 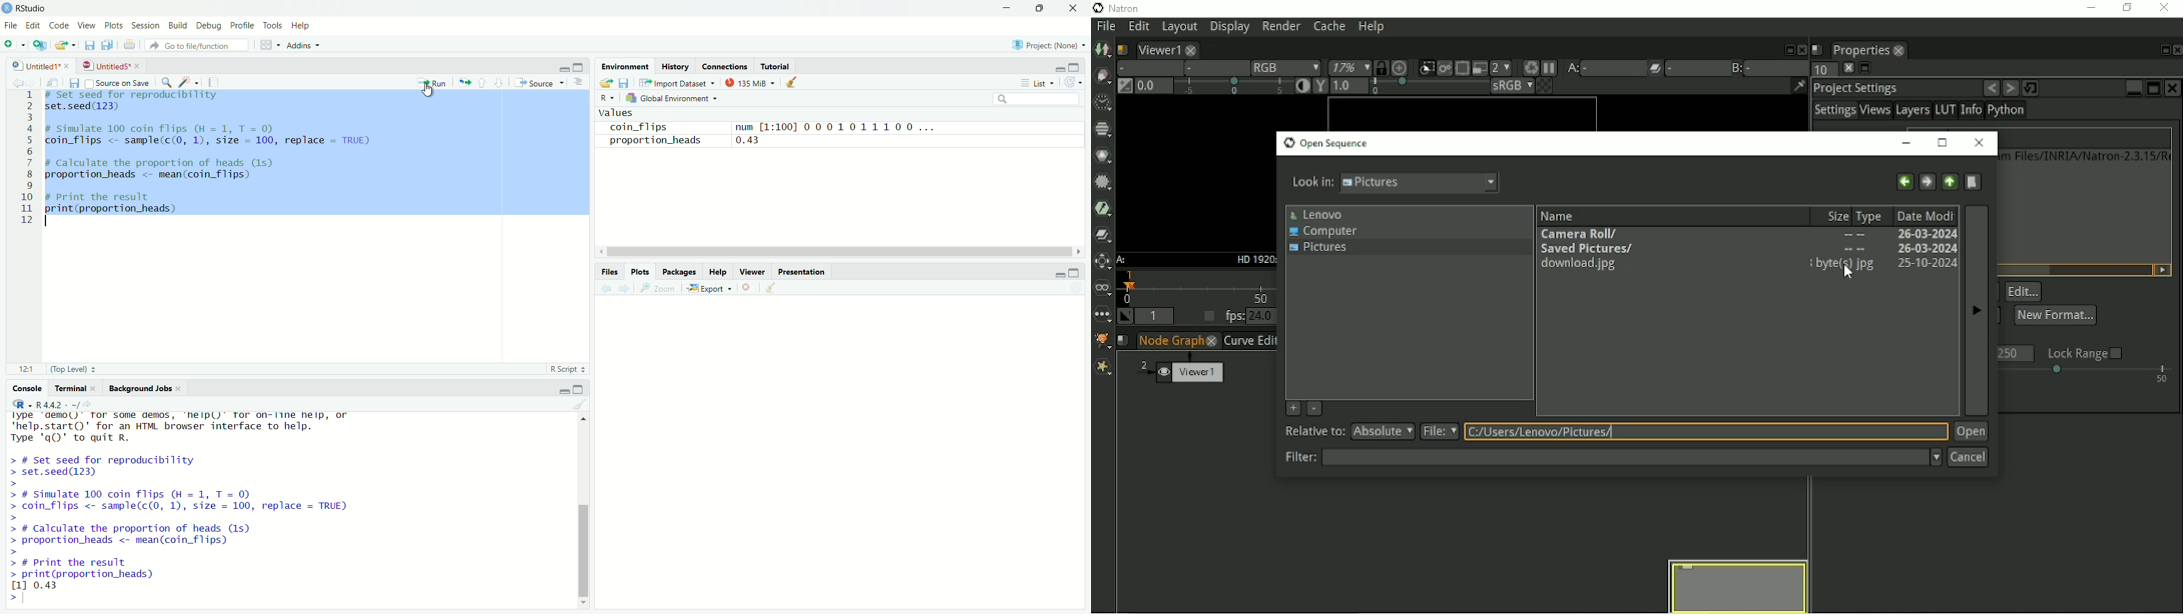 I want to click on maximize, so click(x=581, y=67).